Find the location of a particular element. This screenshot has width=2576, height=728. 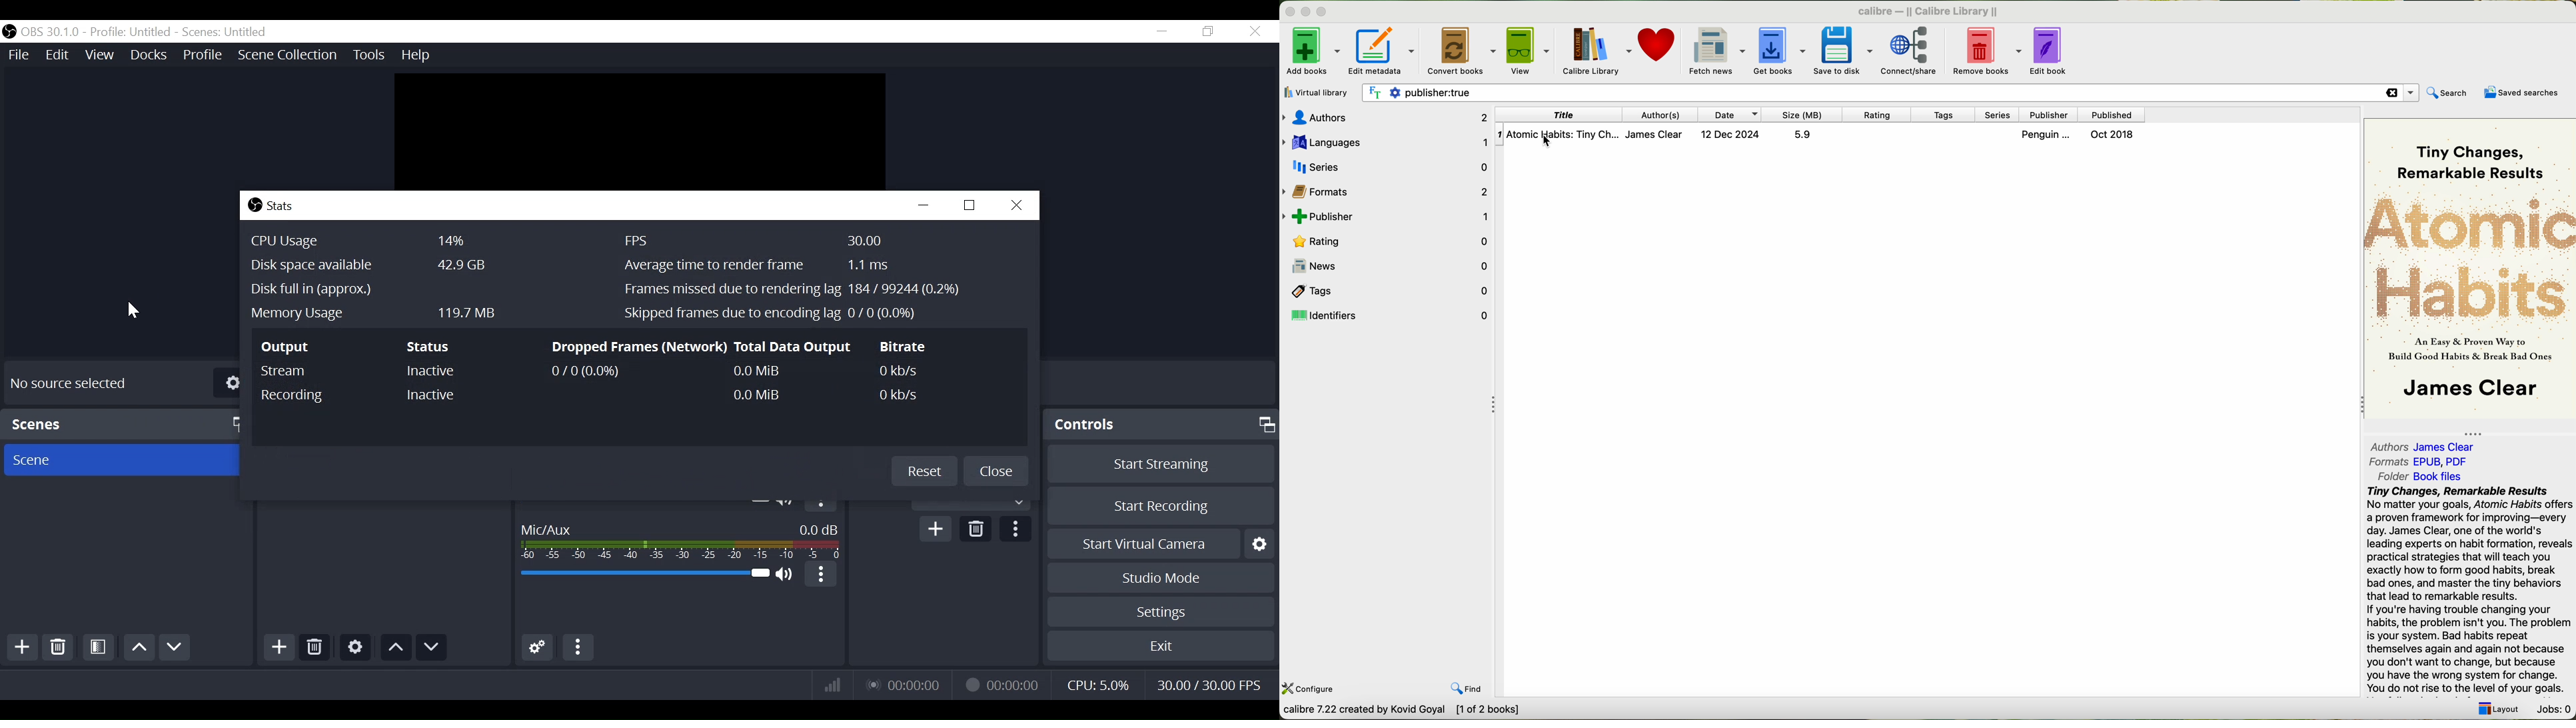

Add  is located at coordinates (936, 530).